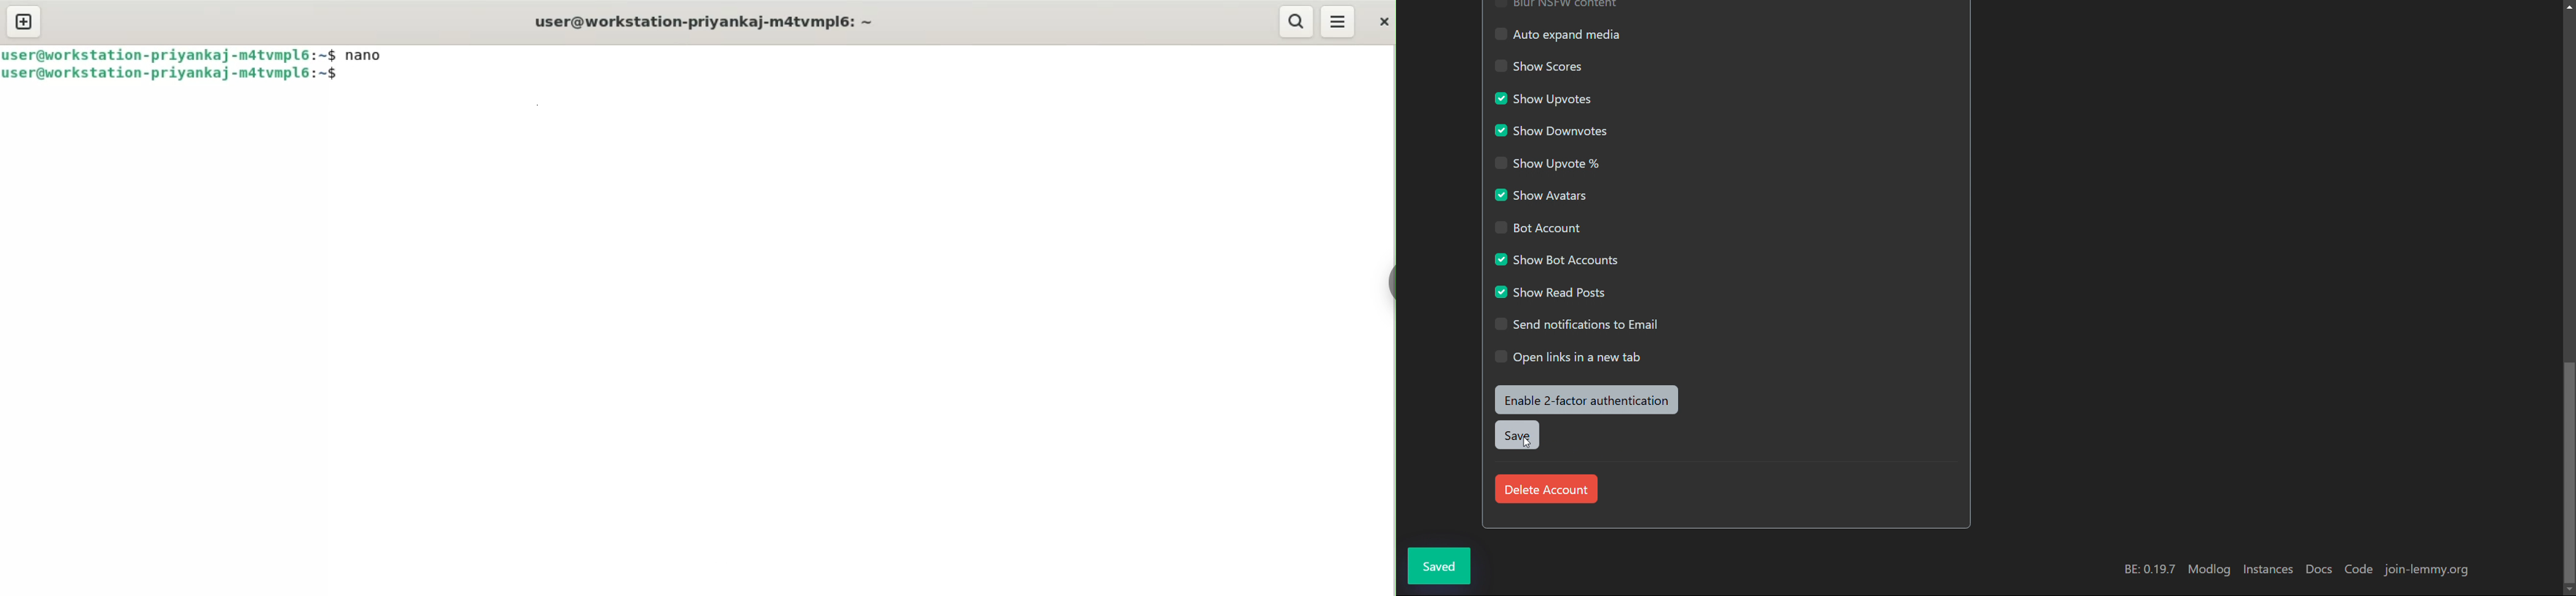  Describe the element at coordinates (1550, 162) in the screenshot. I see `show upvote %` at that location.